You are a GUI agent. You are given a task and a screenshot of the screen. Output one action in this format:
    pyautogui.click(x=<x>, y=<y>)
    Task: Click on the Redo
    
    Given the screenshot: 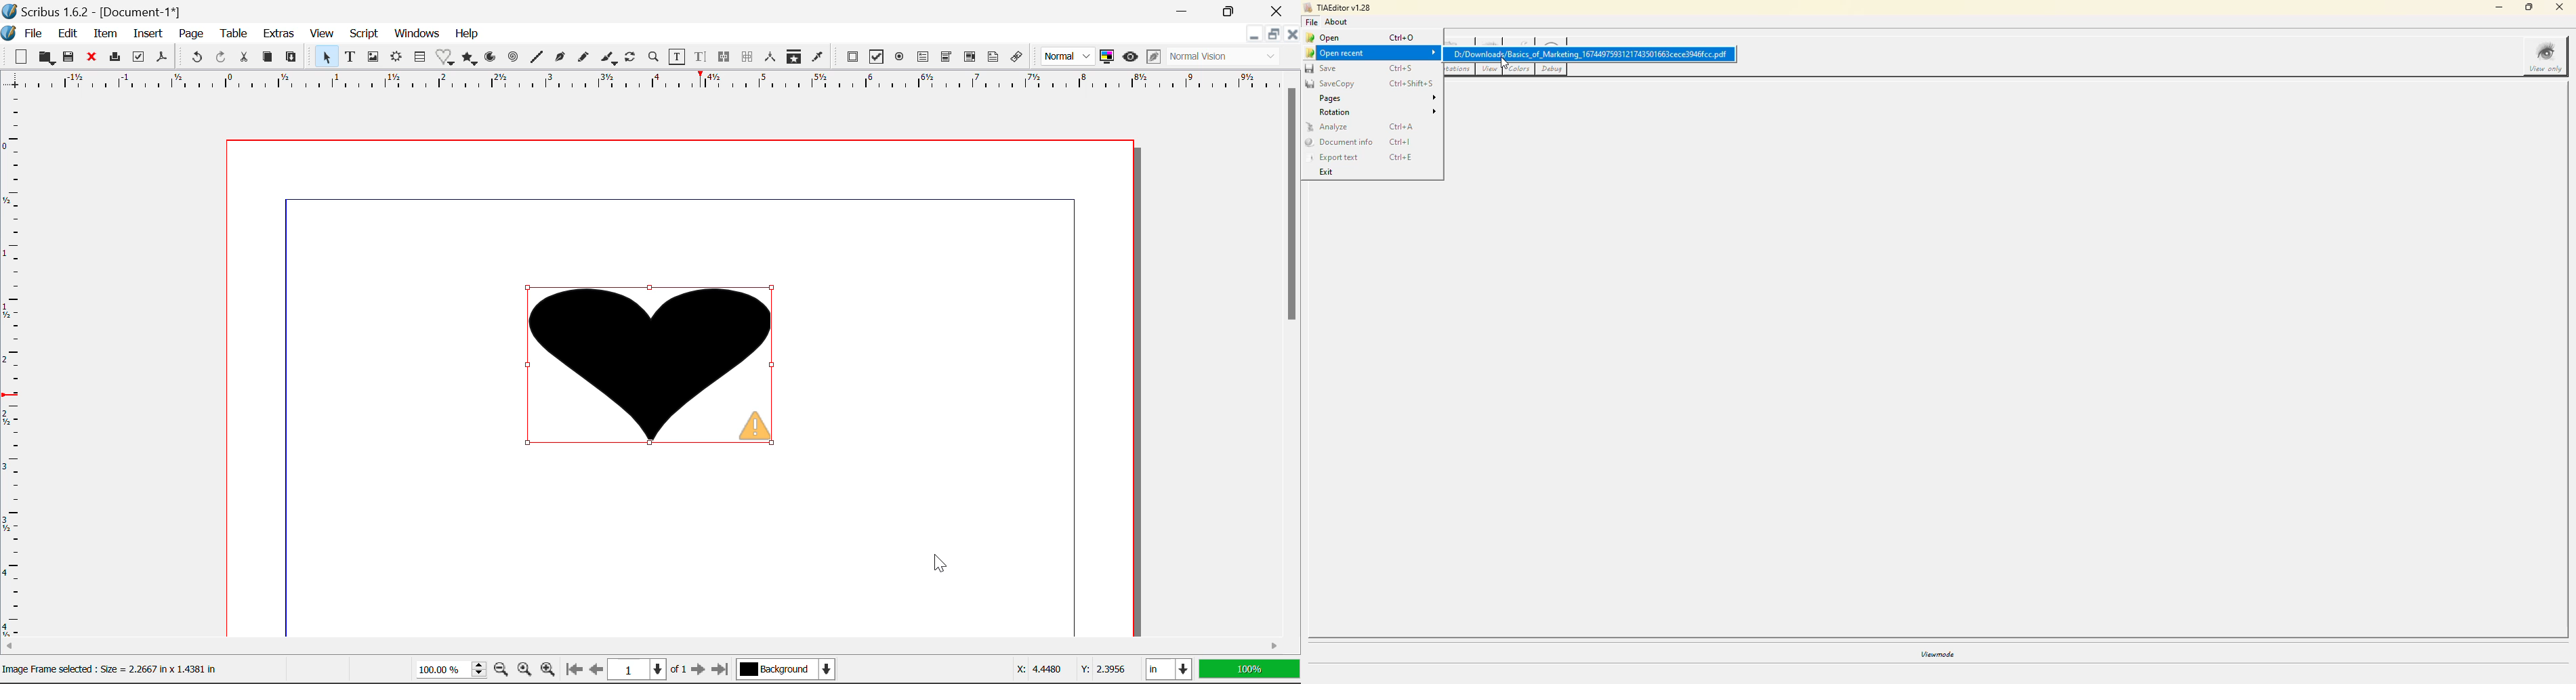 What is the action you would take?
    pyautogui.click(x=220, y=56)
    